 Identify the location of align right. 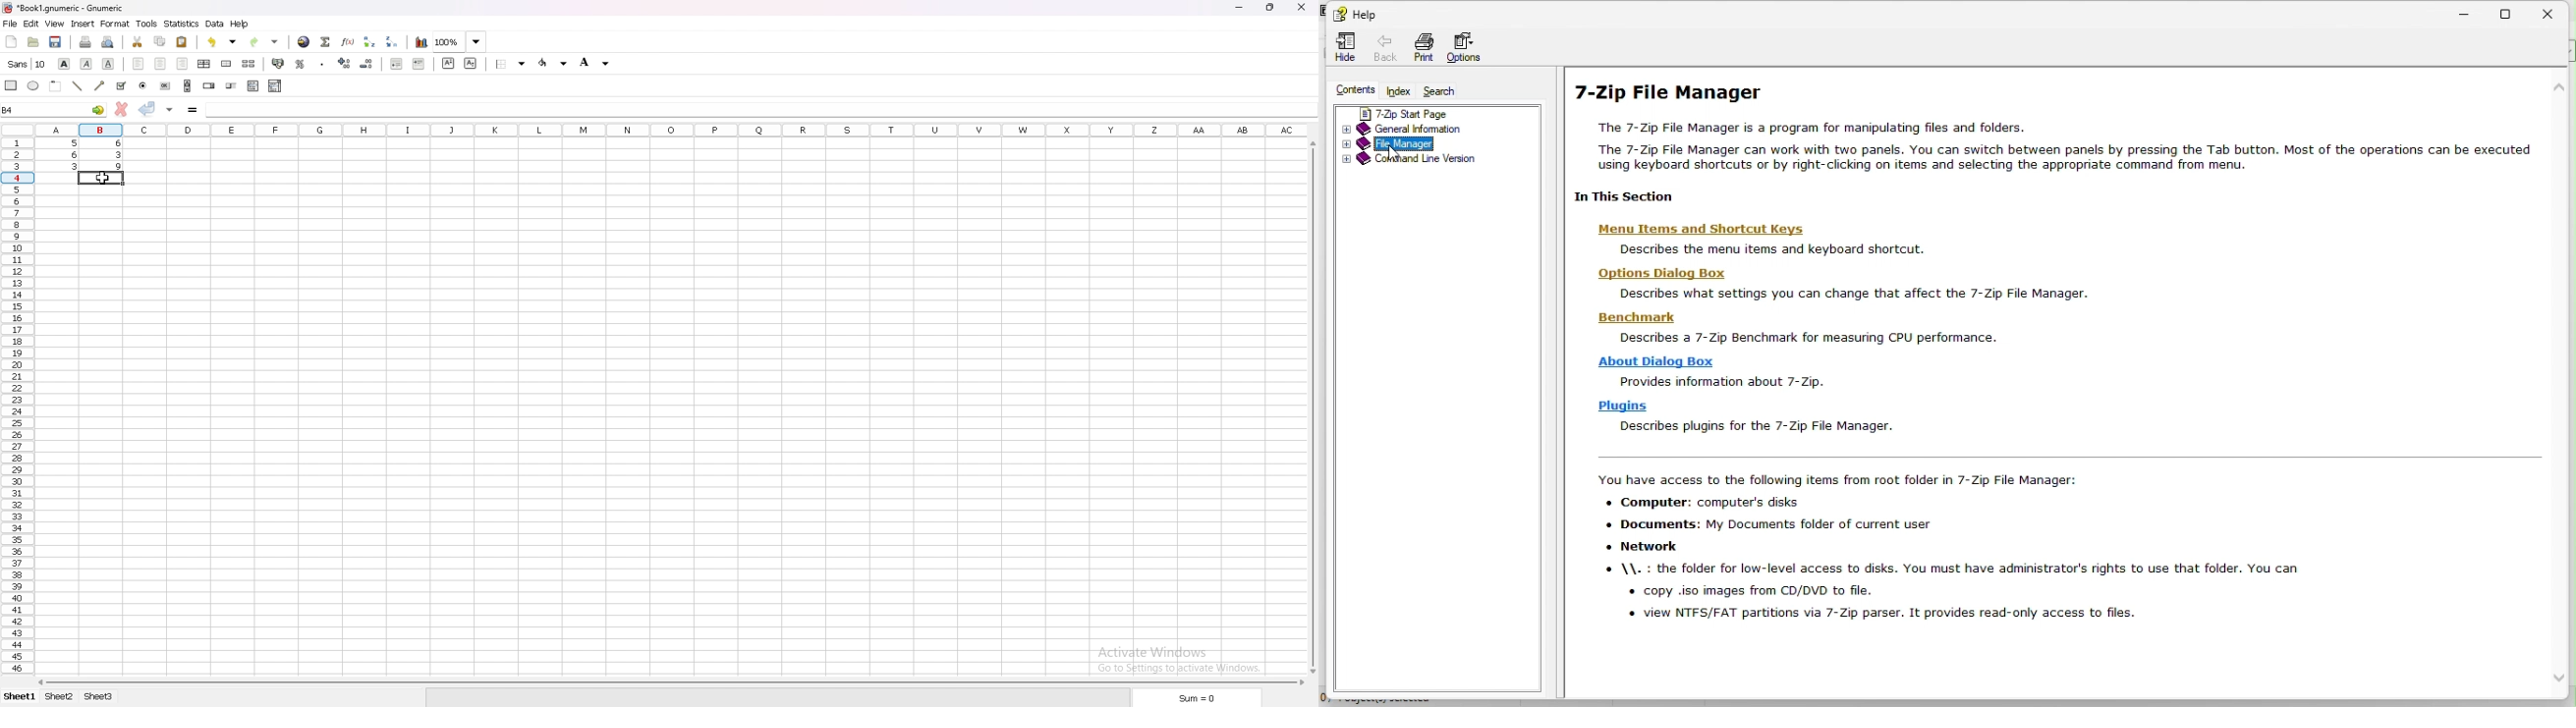
(184, 65).